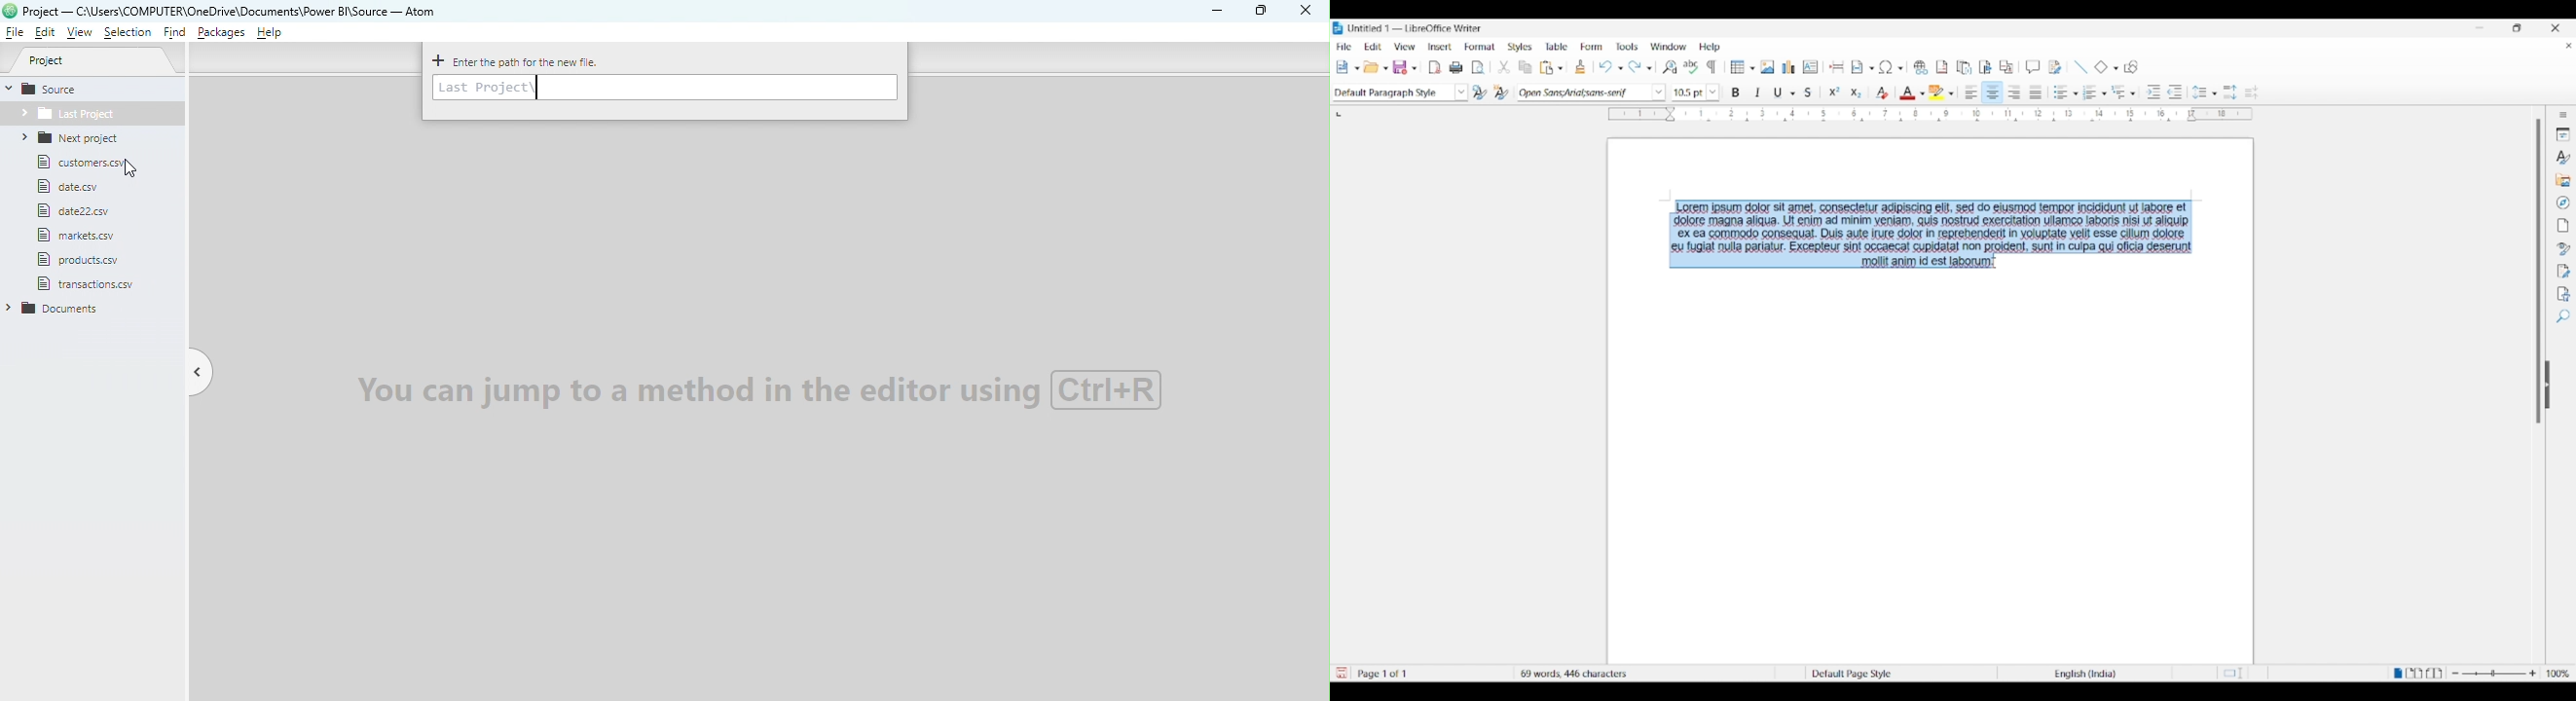  I want to click on Basic shape options, so click(2113, 68).